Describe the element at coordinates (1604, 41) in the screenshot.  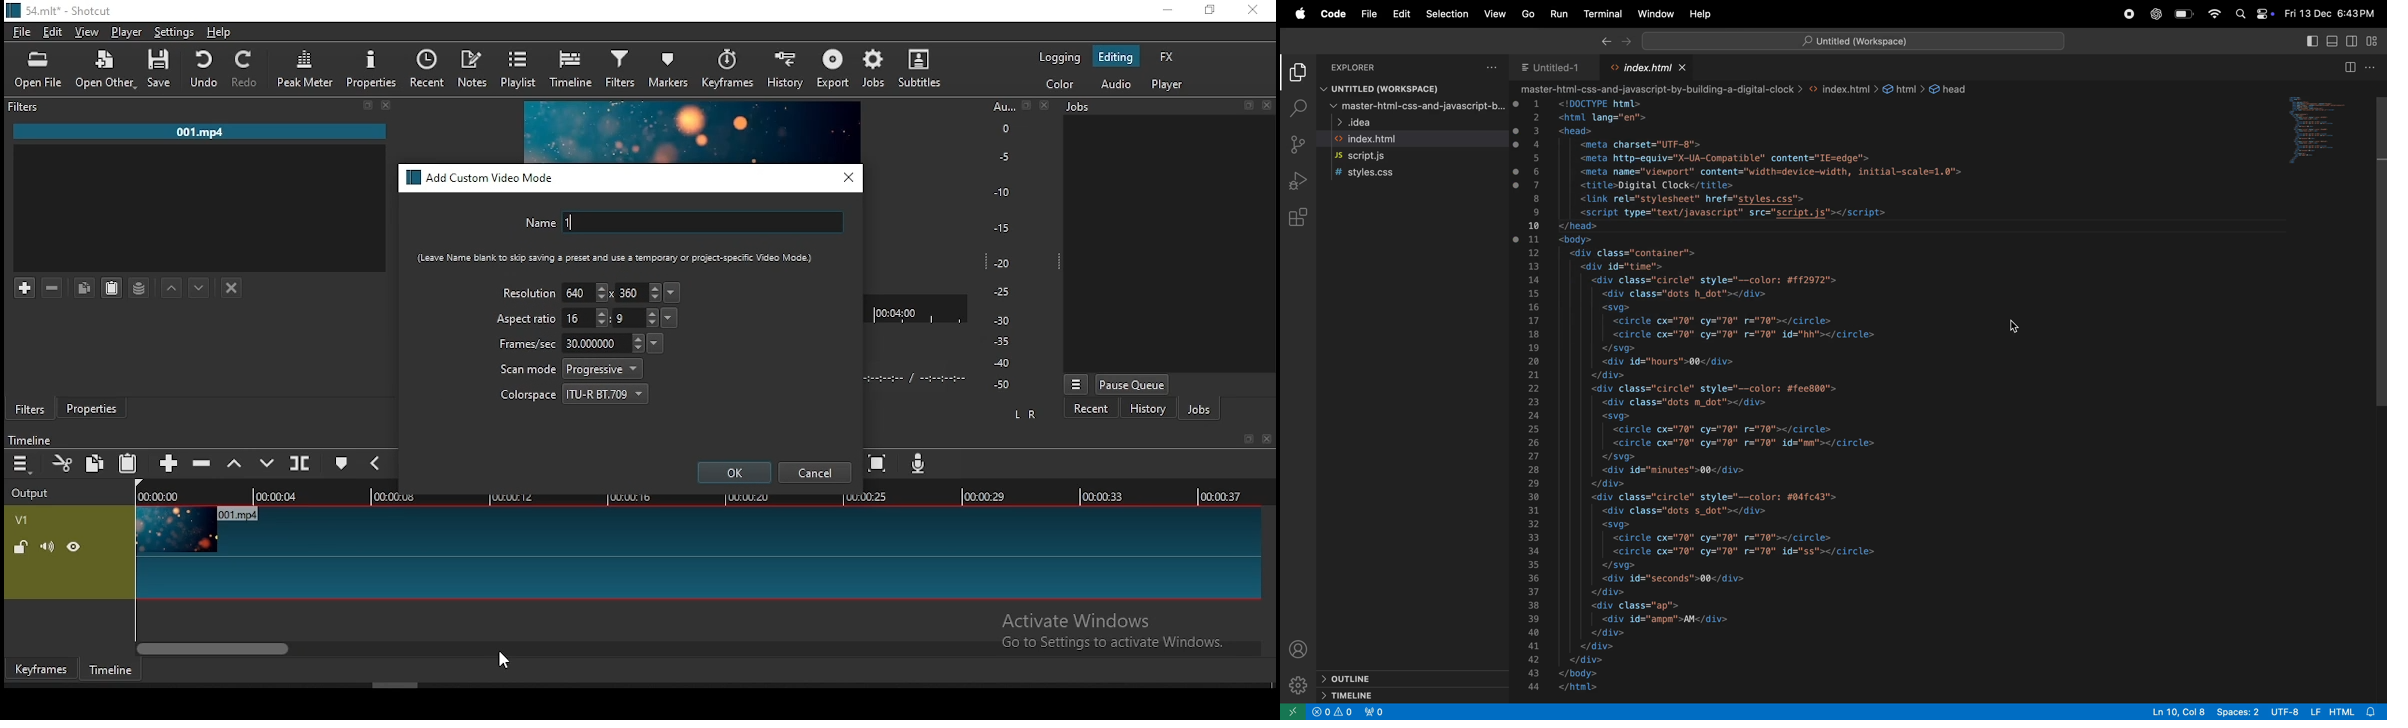
I see `back ward` at that location.